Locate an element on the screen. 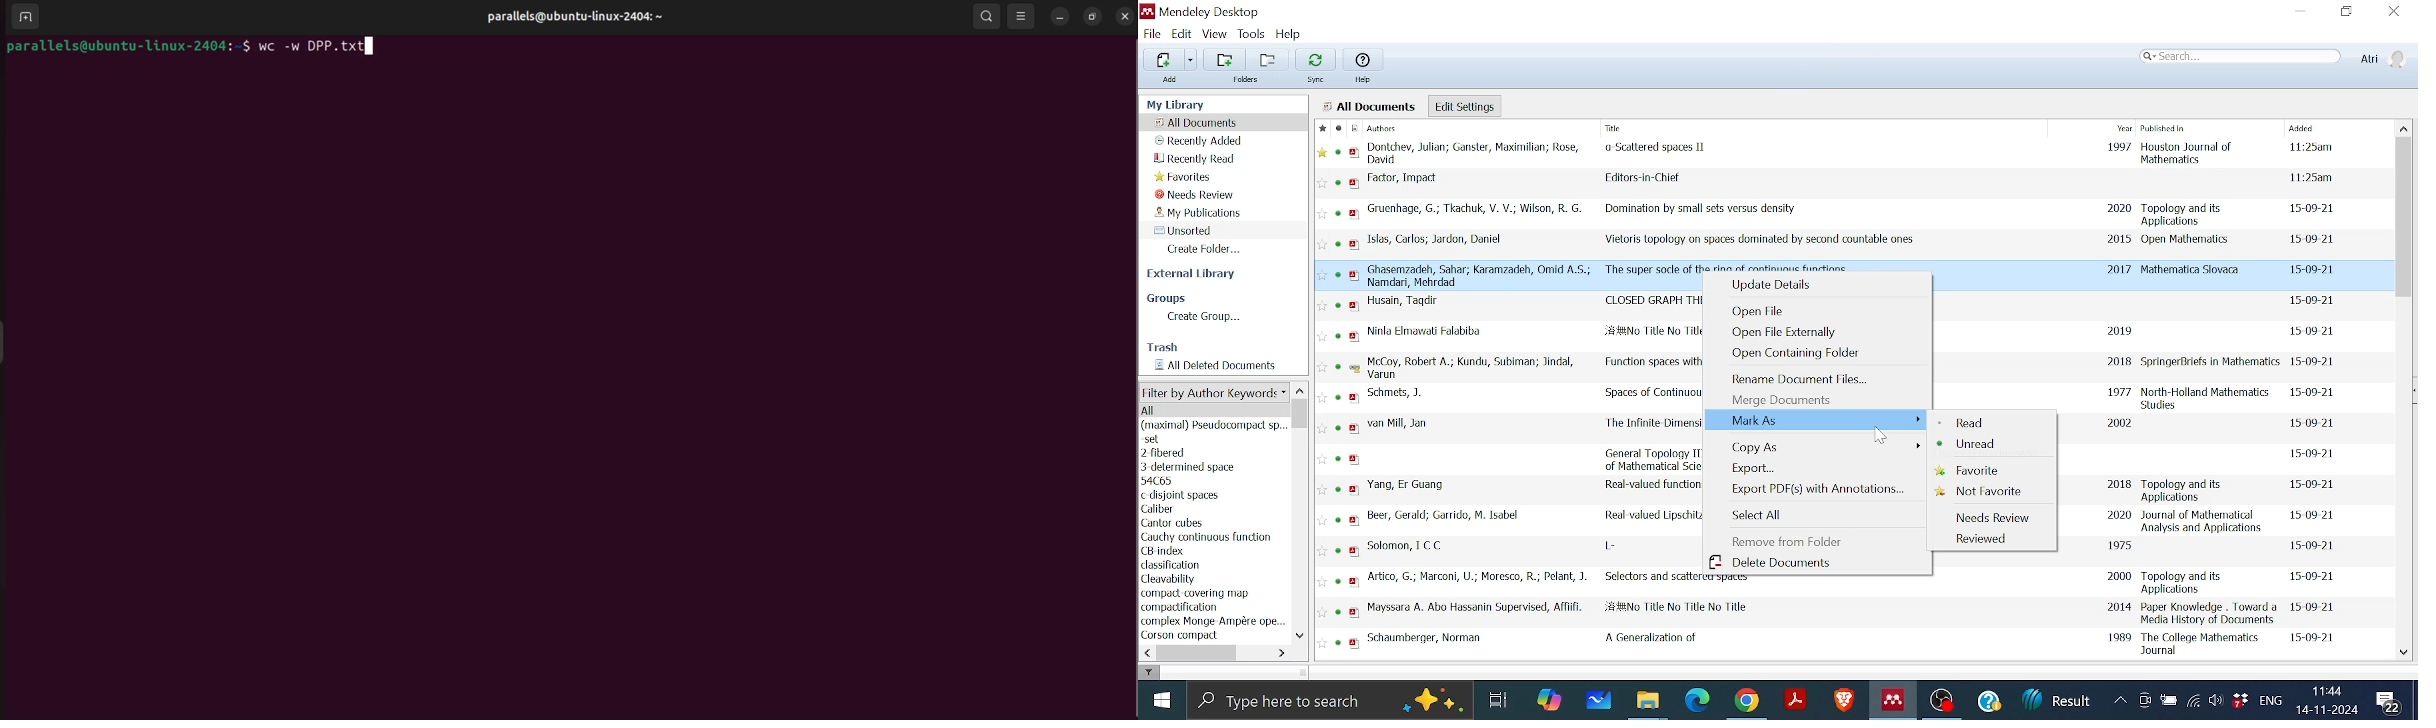 The height and width of the screenshot is (728, 2436). Option for adding files is located at coordinates (1189, 59).